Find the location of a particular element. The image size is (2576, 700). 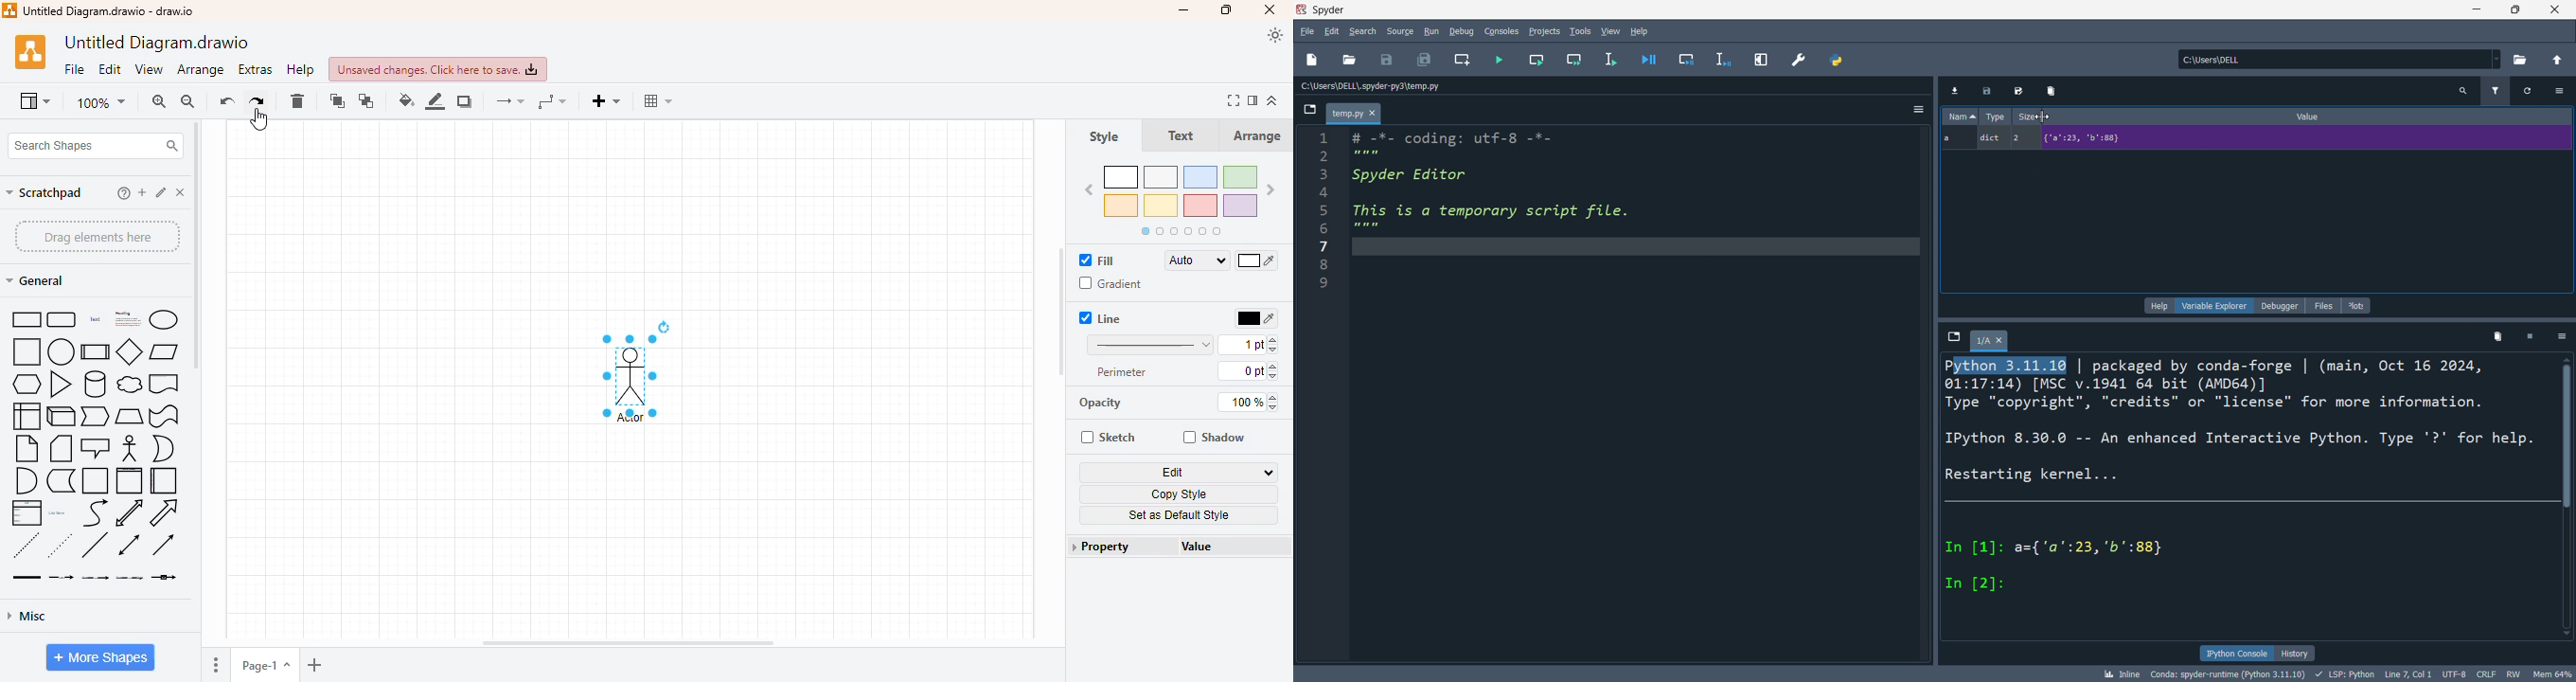

source is located at coordinates (1399, 29).